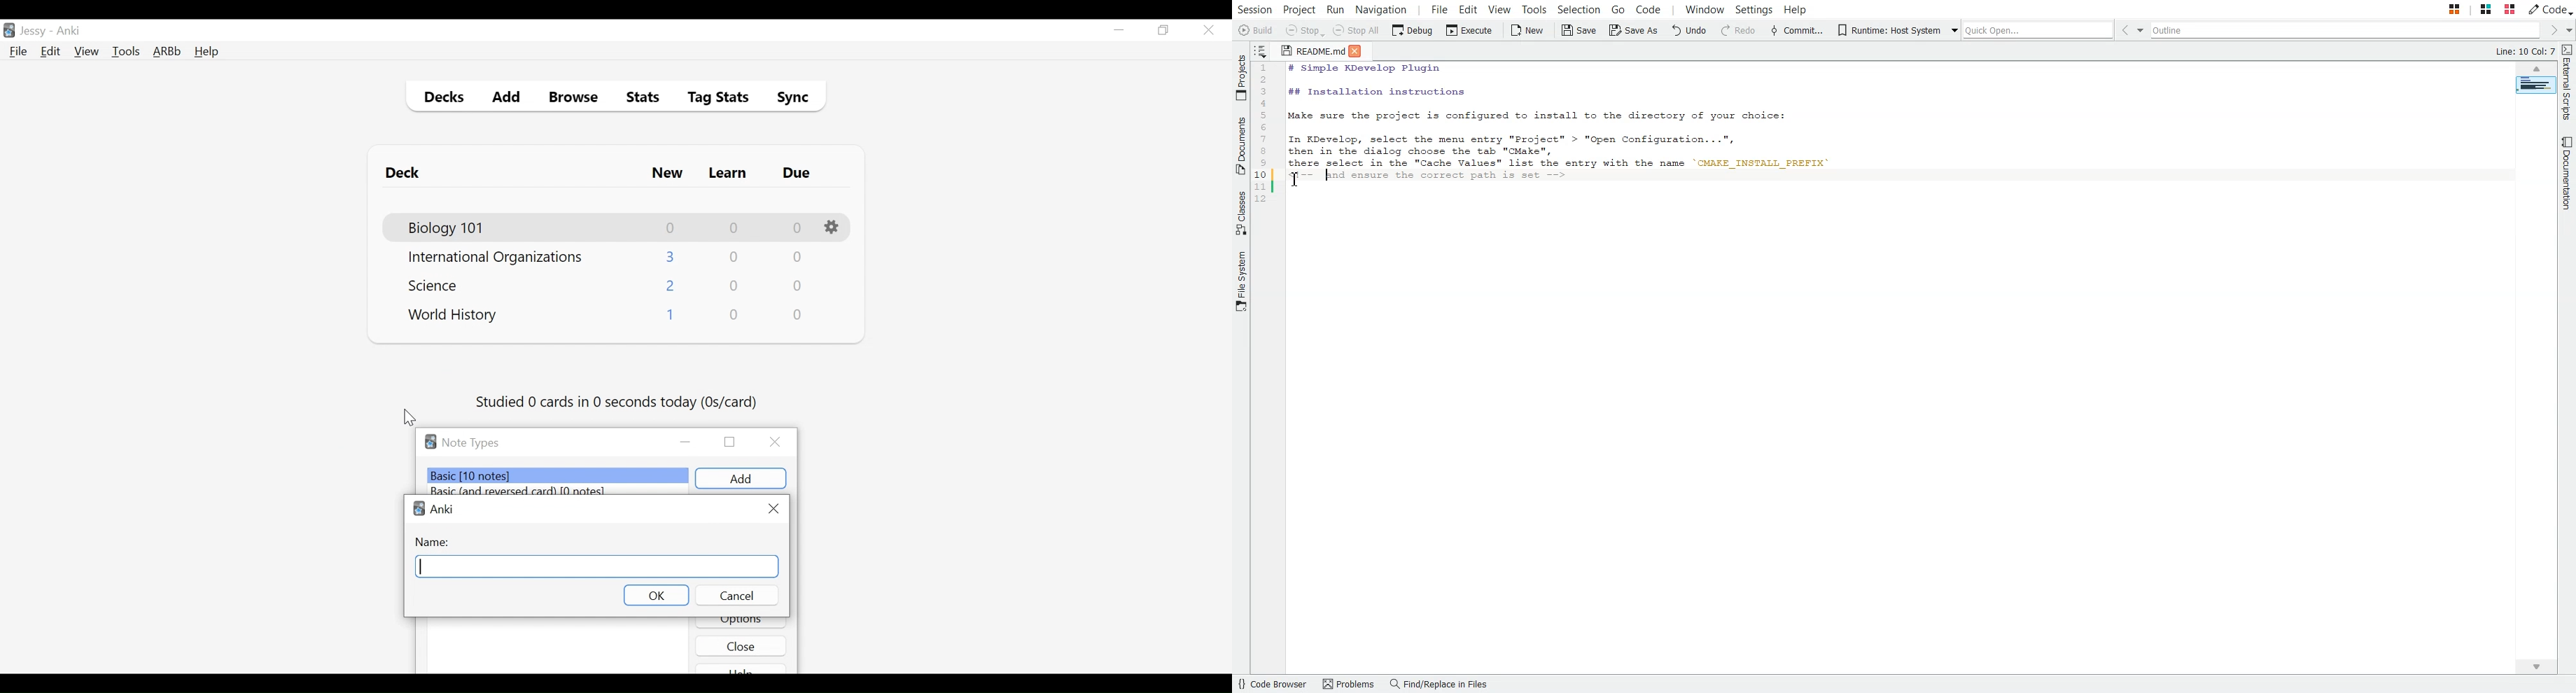 The image size is (2576, 700). Describe the element at coordinates (507, 99) in the screenshot. I see `Add` at that location.